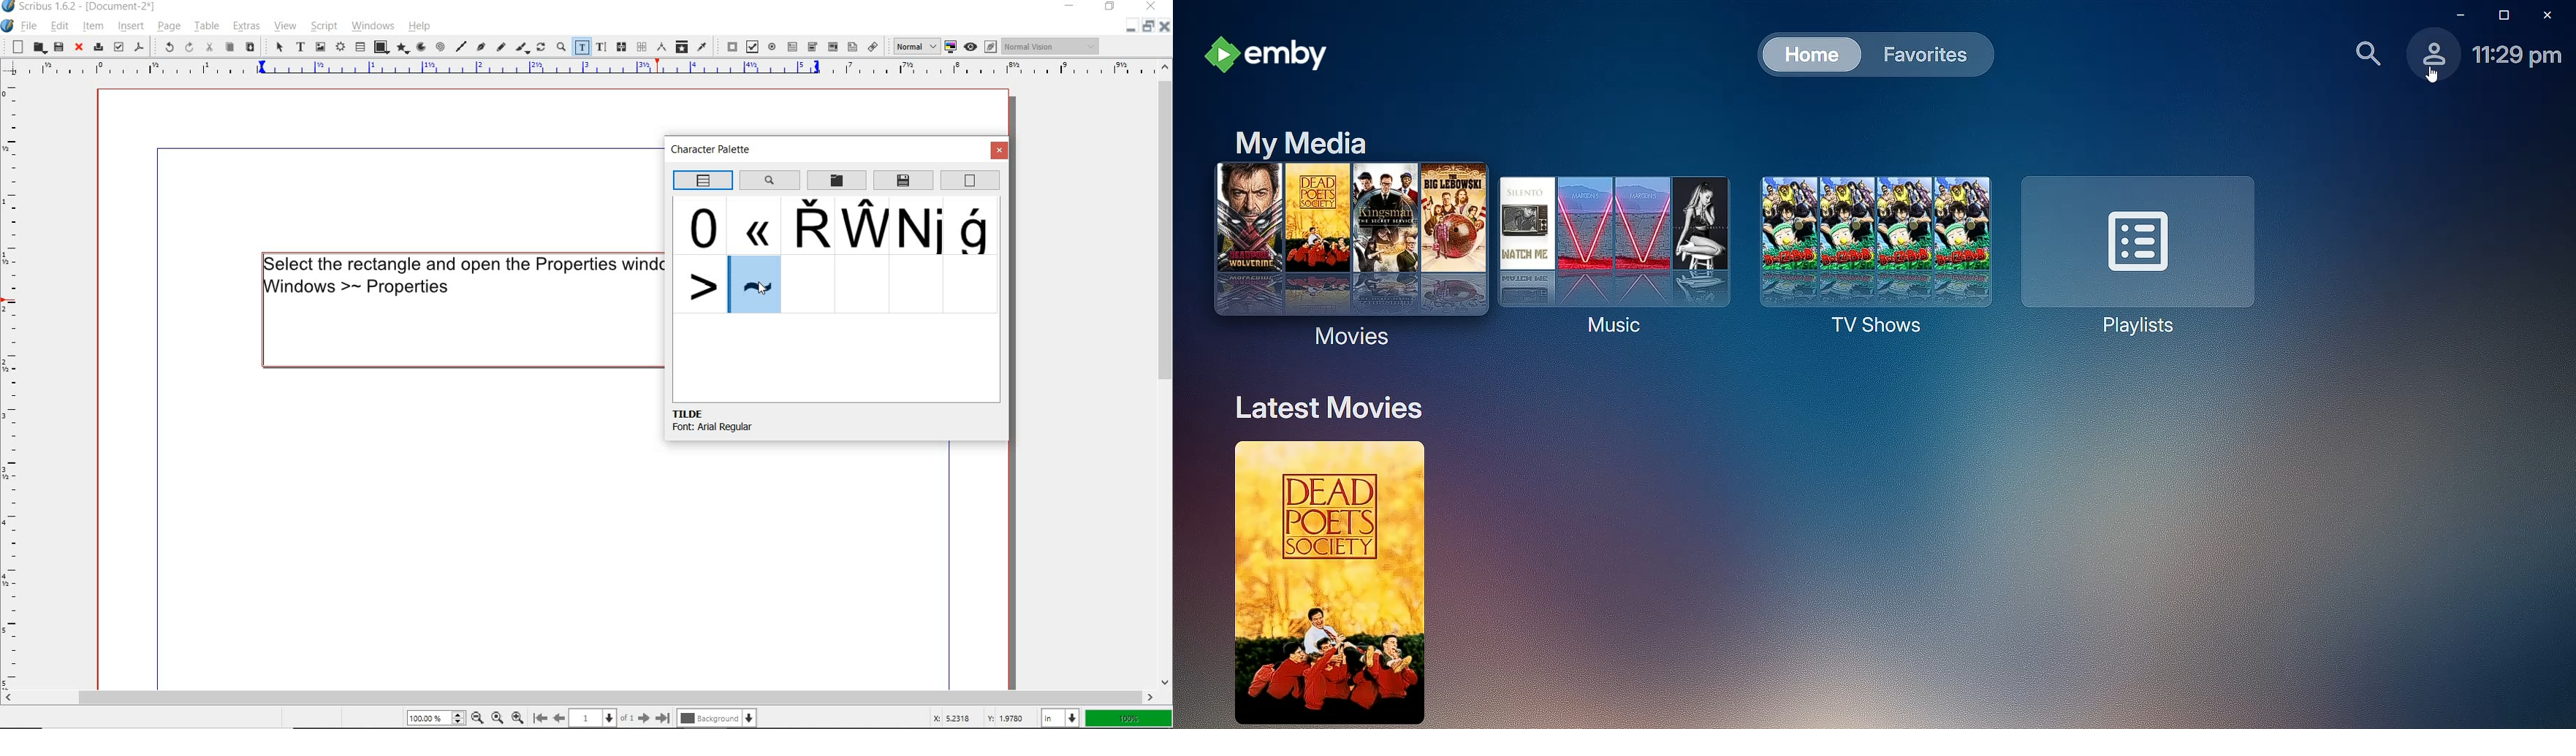 This screenshot has width=2576, height=756. I want to click on preview mode, so click(981, 47).